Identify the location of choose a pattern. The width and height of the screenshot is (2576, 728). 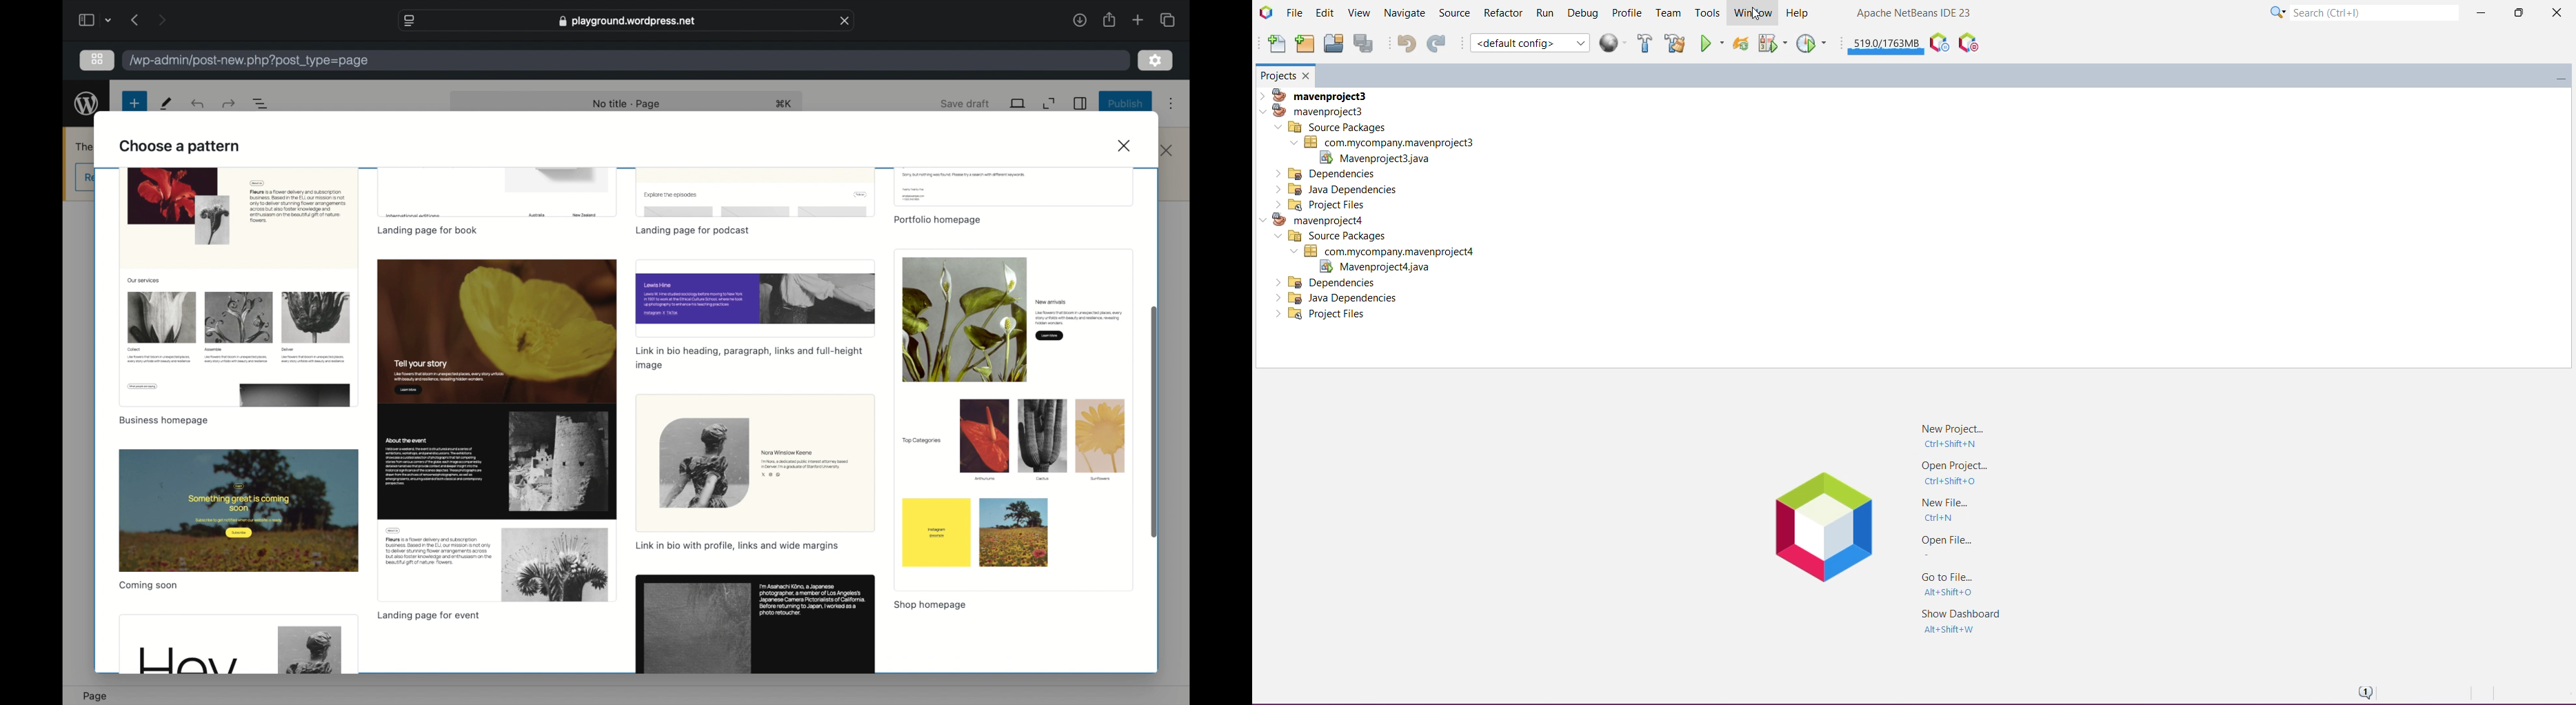
(181, 145).